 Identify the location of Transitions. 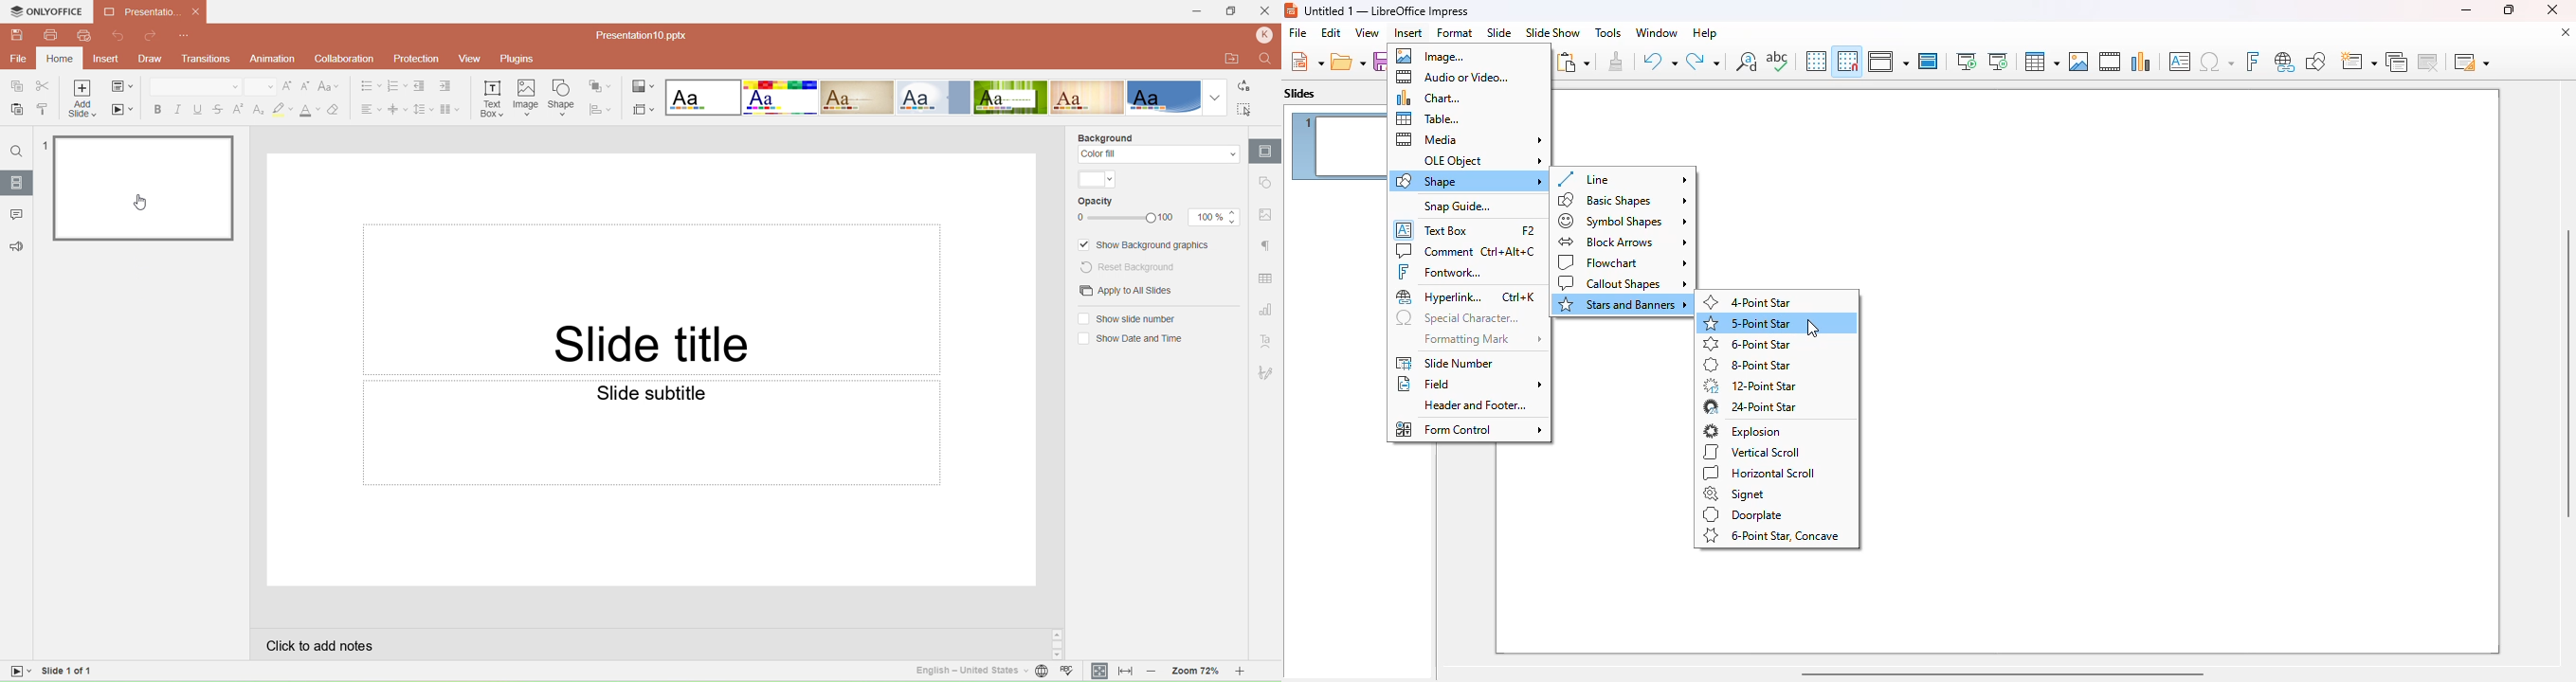
(209, 59).